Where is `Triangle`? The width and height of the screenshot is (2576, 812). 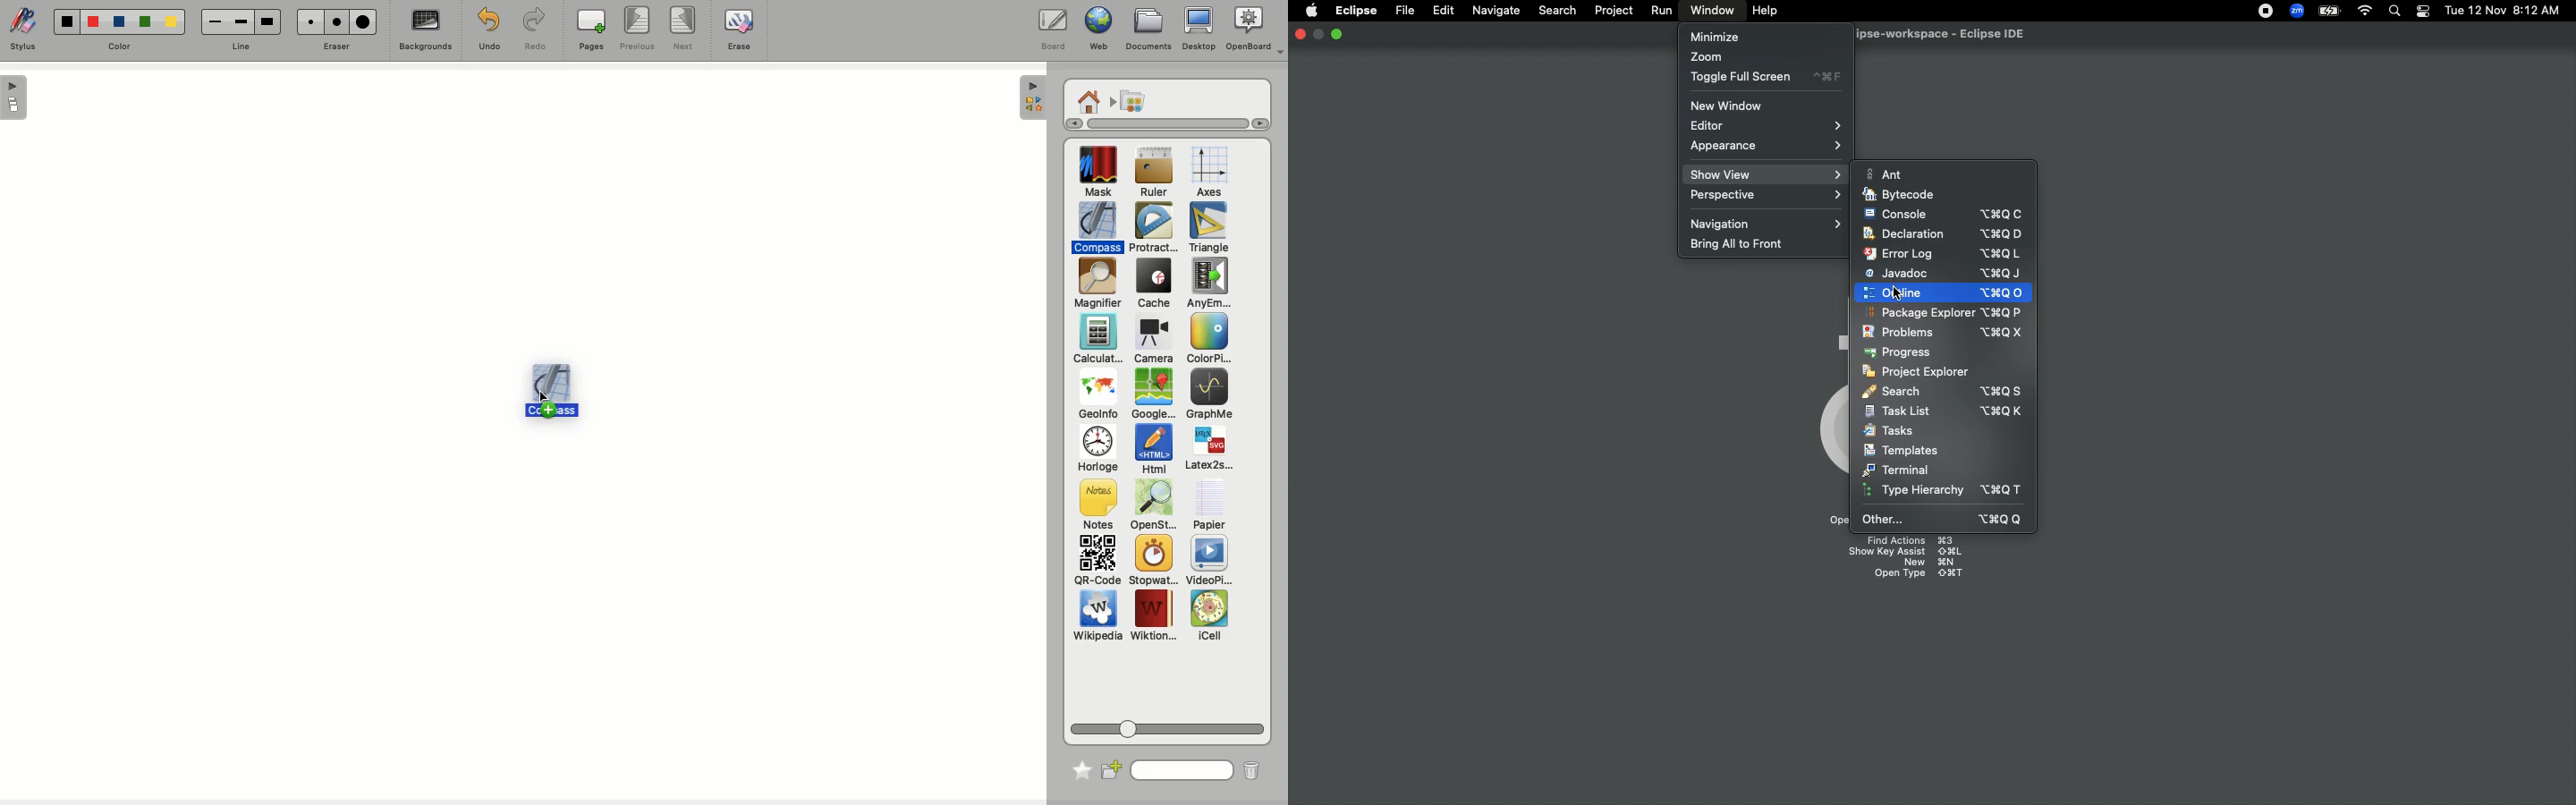 Triangle is located at coordinates (1207, 228).